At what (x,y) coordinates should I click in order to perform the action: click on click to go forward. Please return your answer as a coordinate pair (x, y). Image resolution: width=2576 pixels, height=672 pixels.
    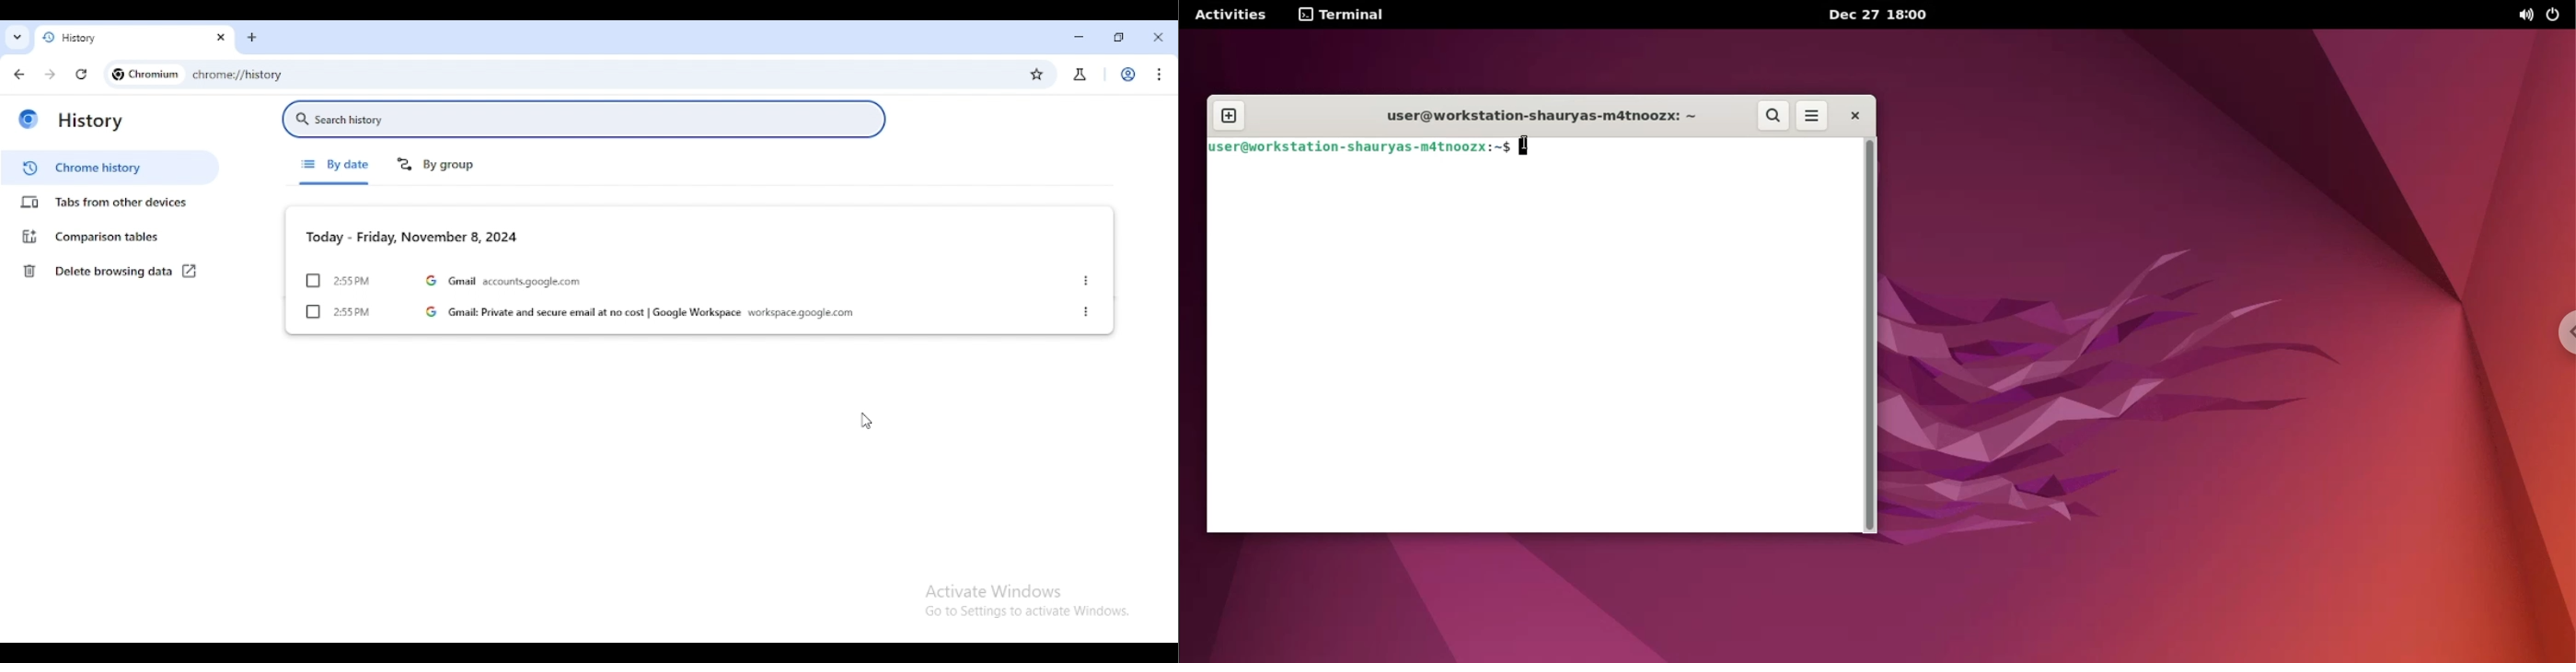
    Looking at the image, I should click on (50, 75).